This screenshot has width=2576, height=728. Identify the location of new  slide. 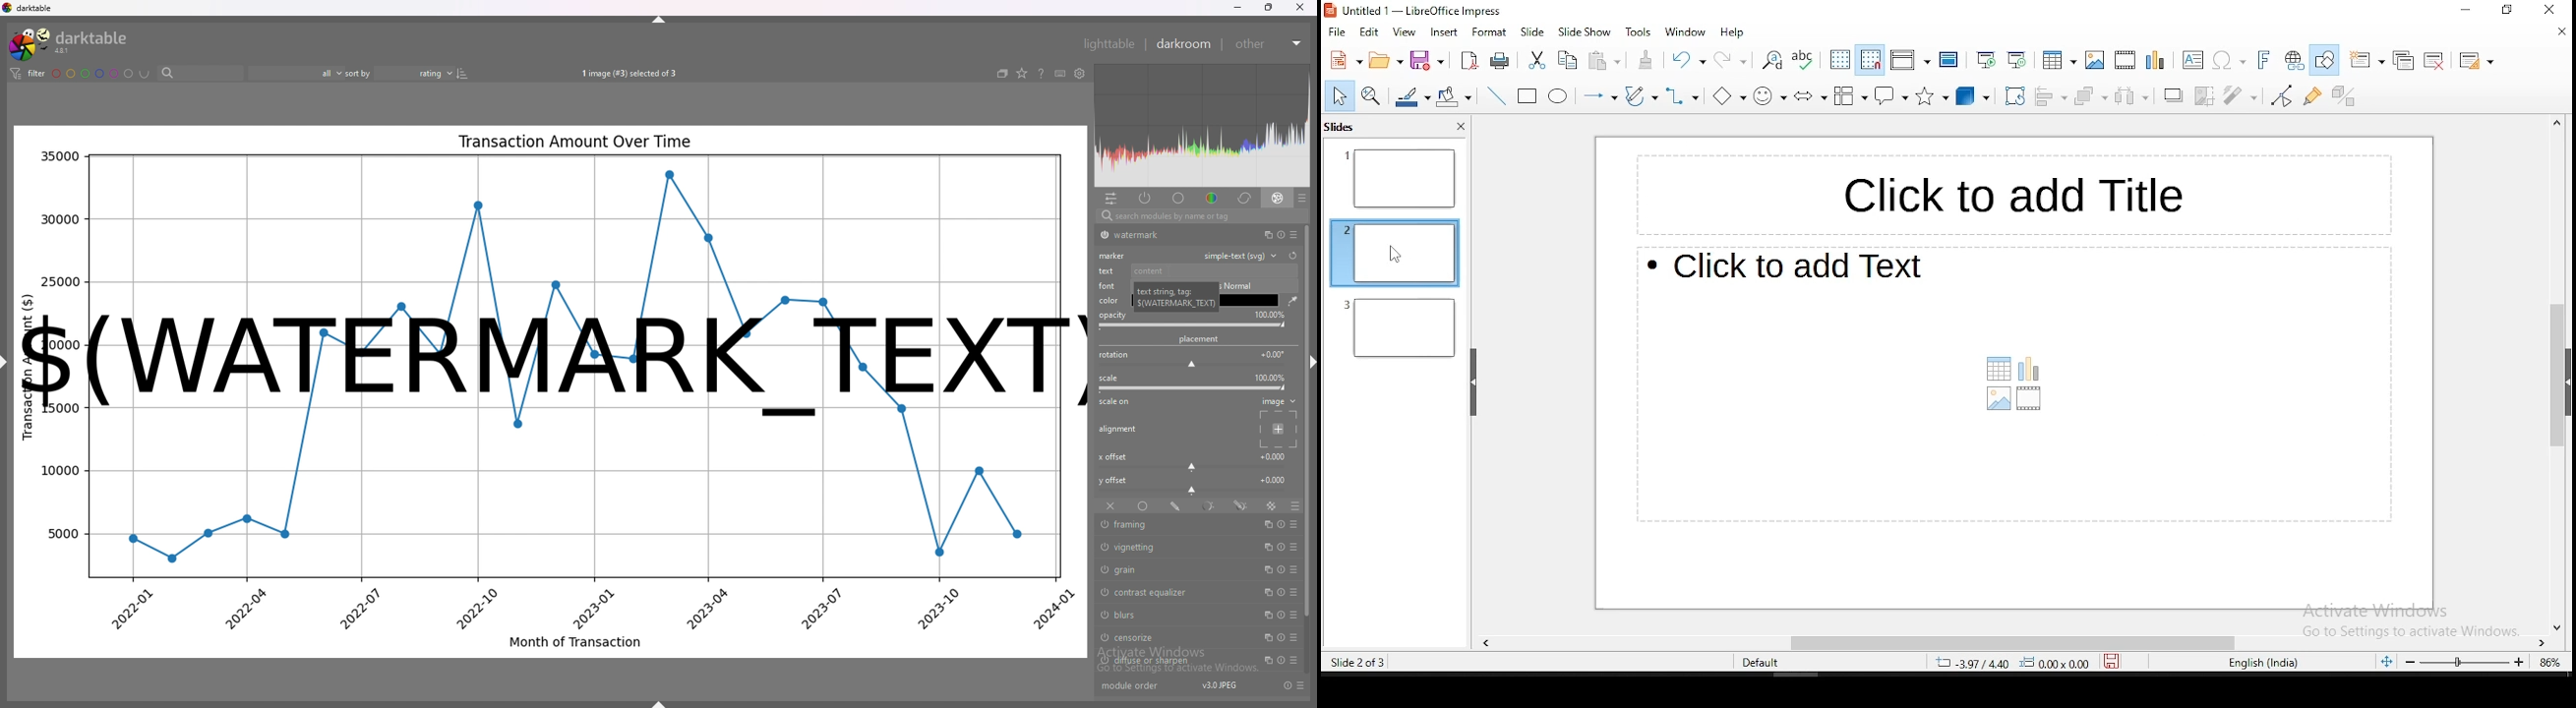
(2365, 61).